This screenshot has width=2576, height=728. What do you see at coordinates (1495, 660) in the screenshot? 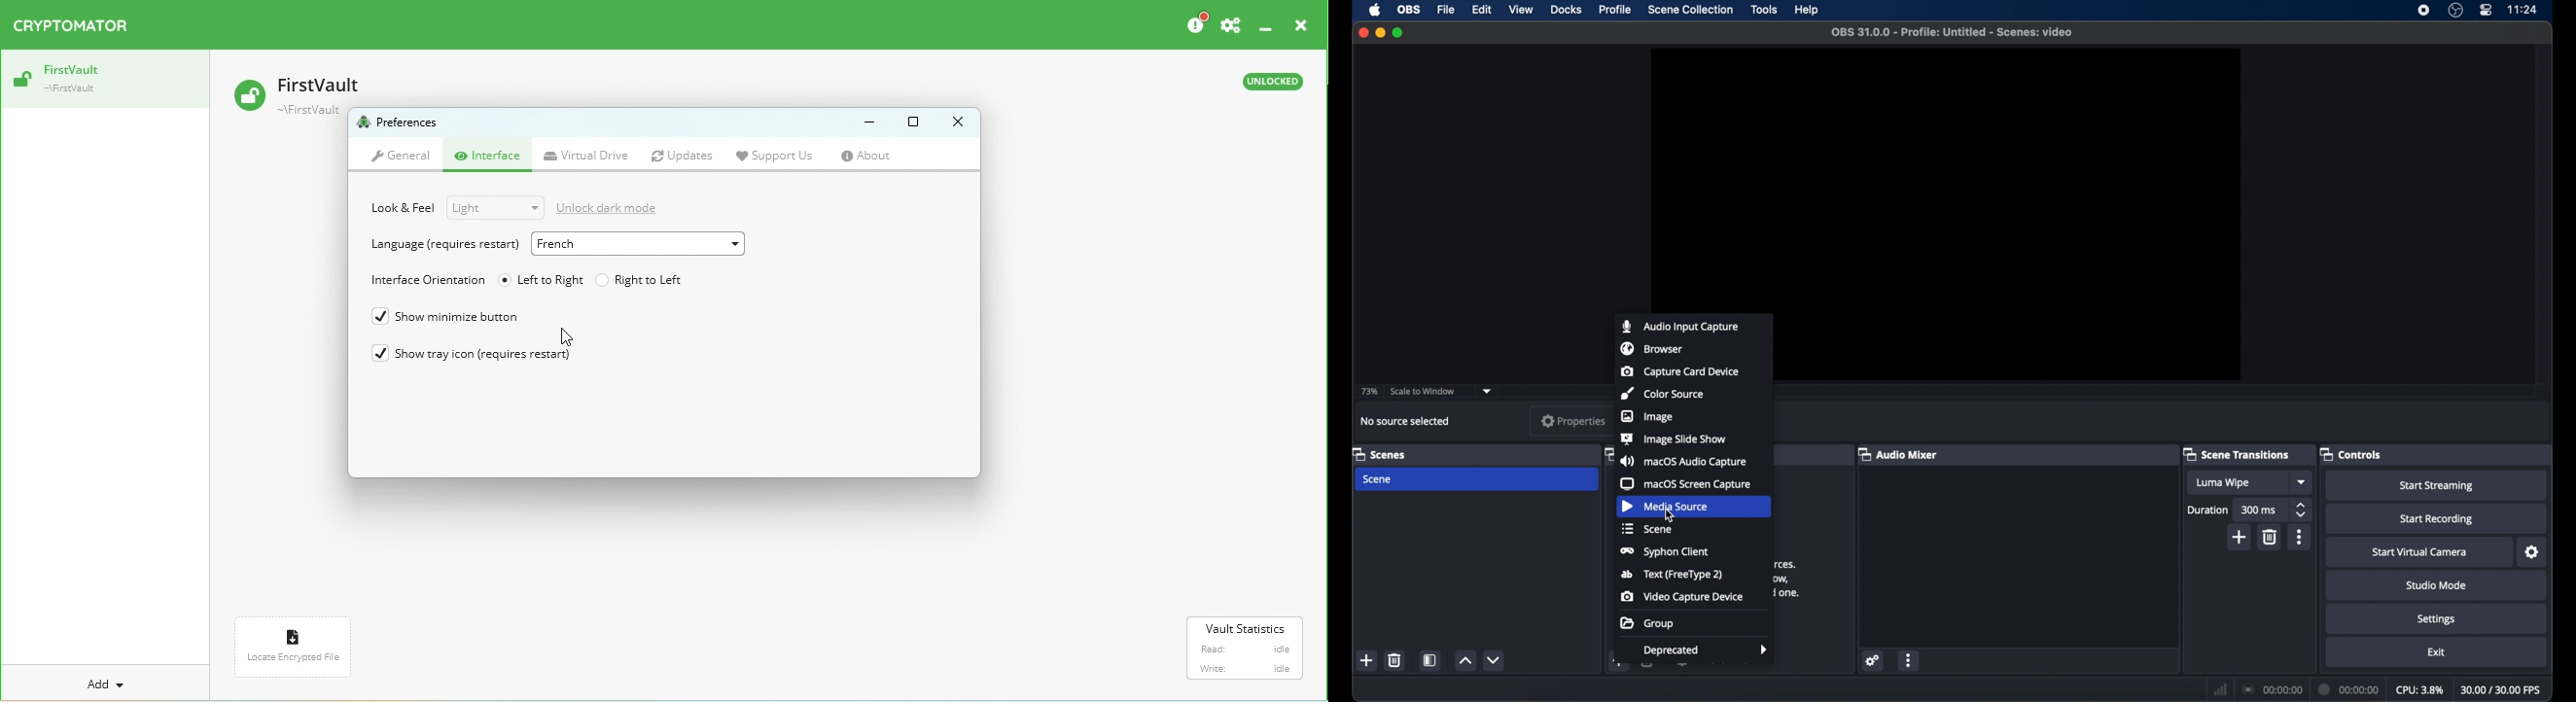
I see `decrement` at bounding box center [1495, 660].